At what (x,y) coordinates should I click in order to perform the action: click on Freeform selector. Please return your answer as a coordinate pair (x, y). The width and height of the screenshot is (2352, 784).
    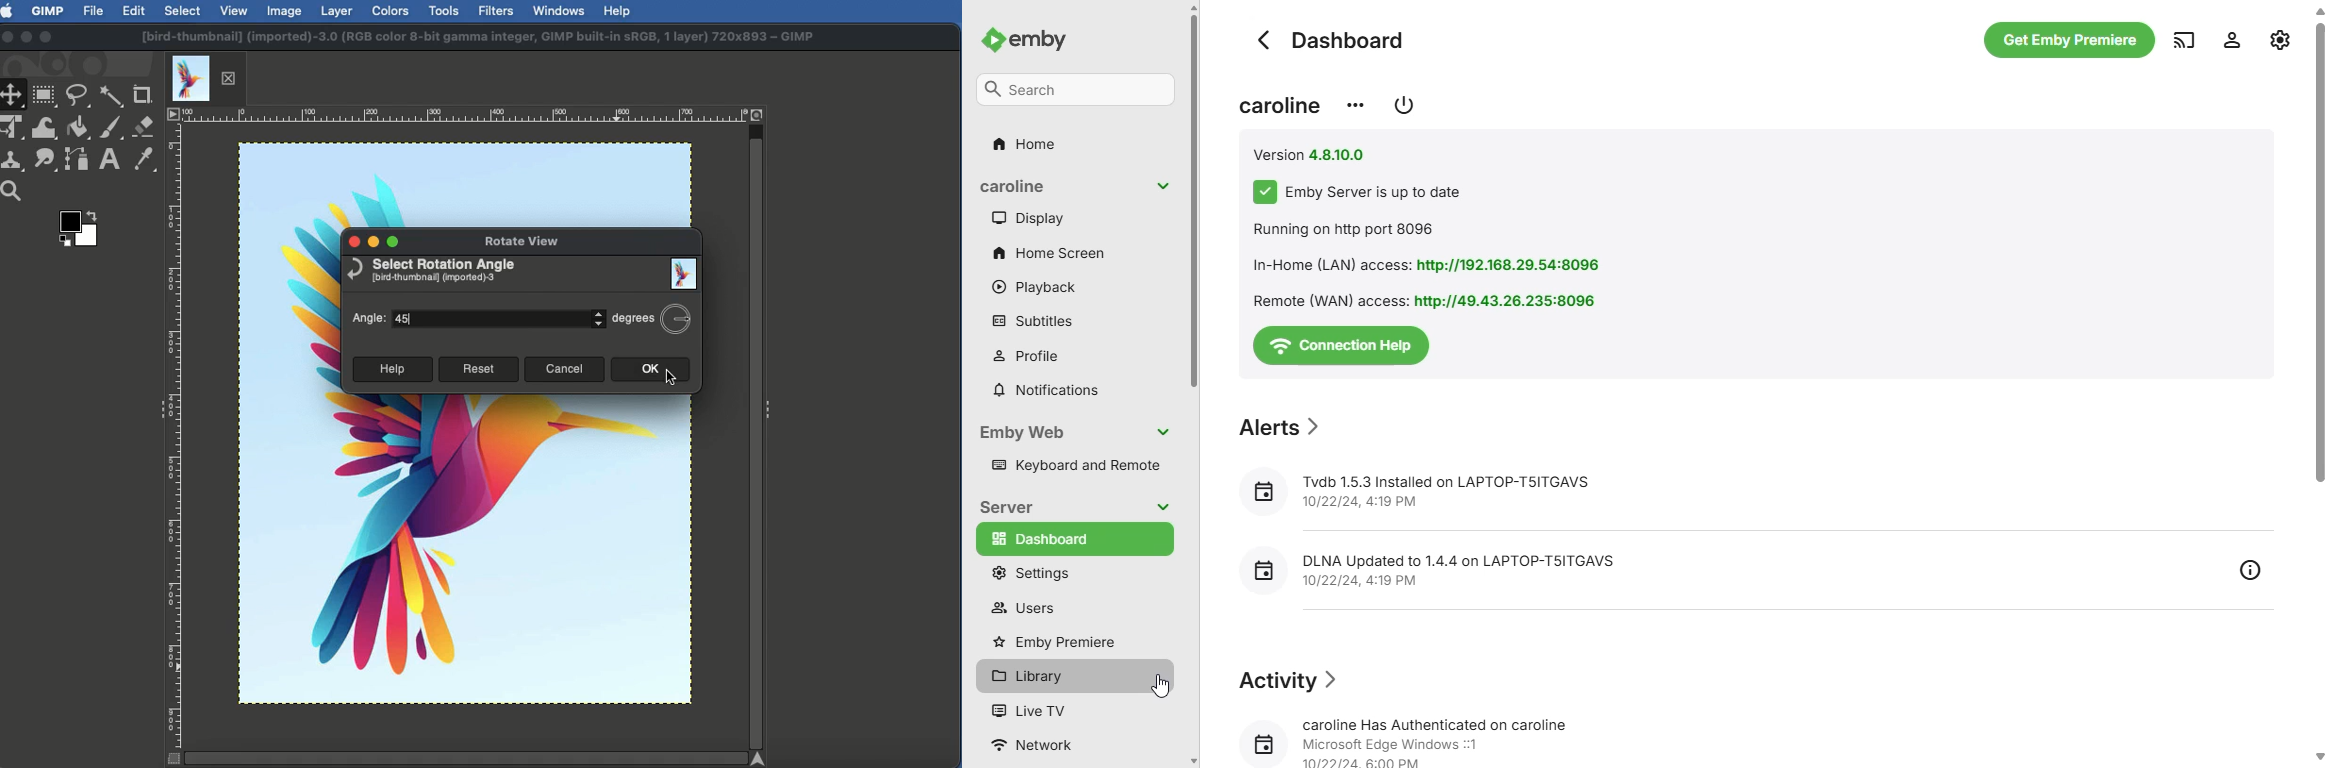
    Looking at the image, I should click on (79, 98).